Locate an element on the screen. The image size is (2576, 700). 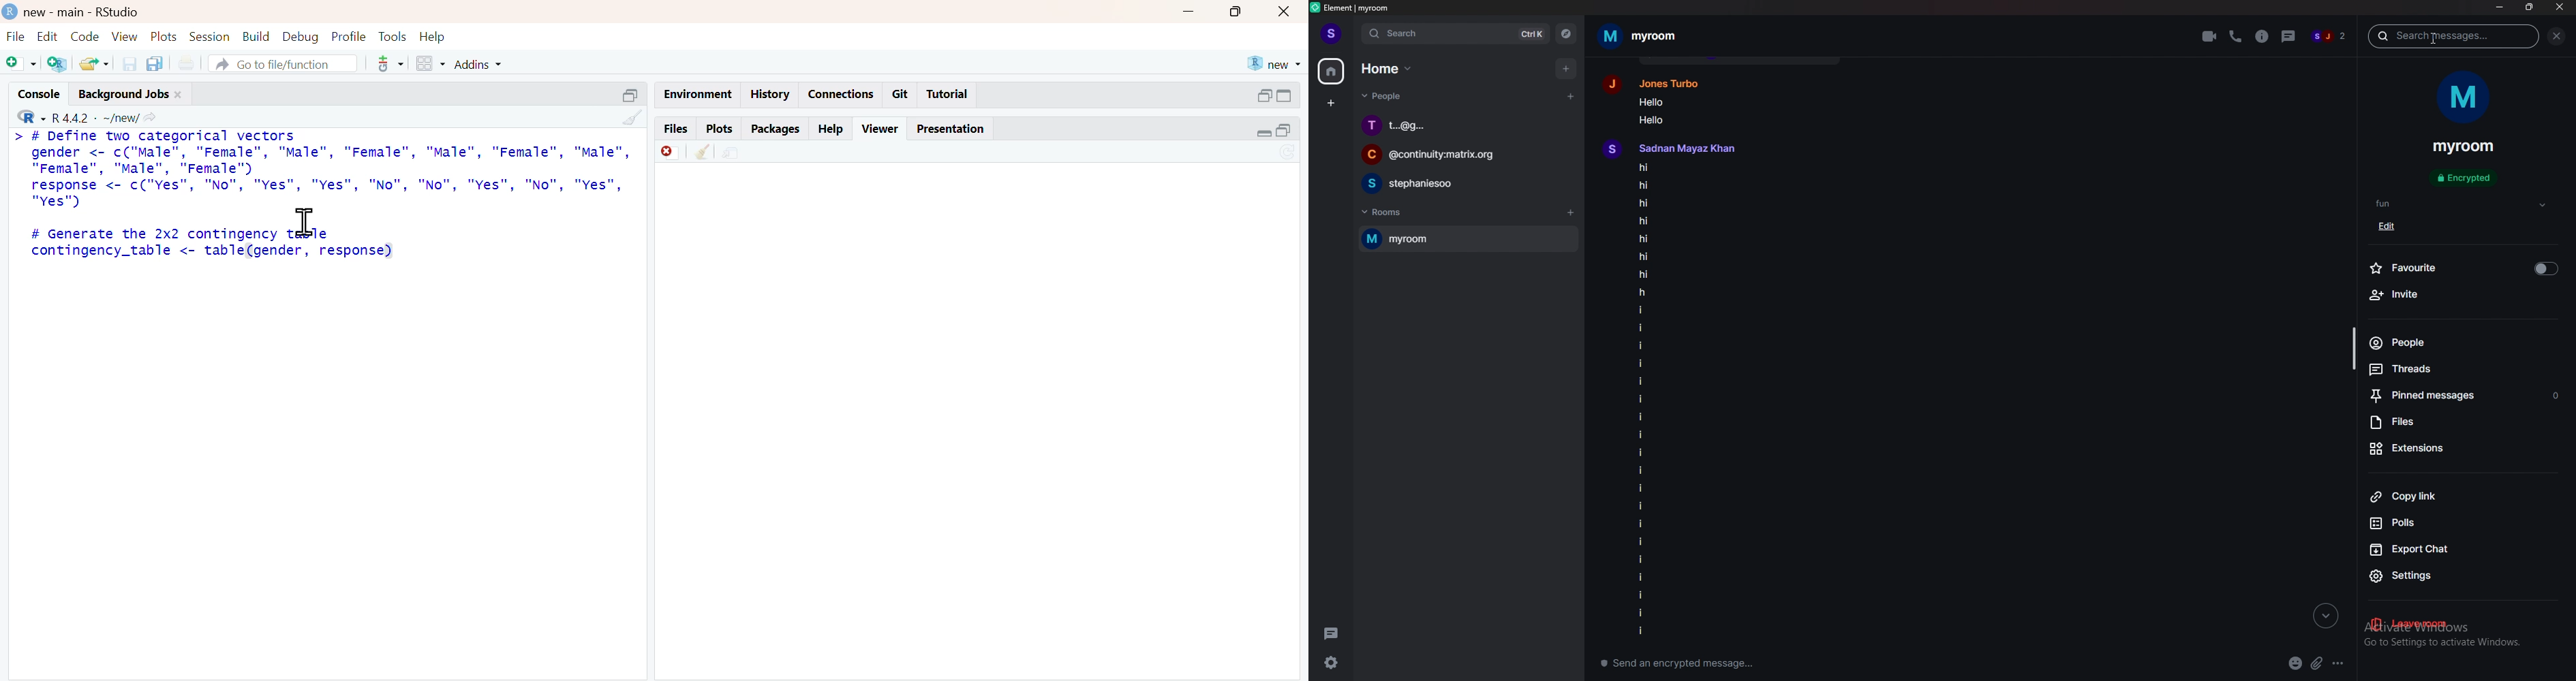
share folder as is located at coordinates (94, 63).